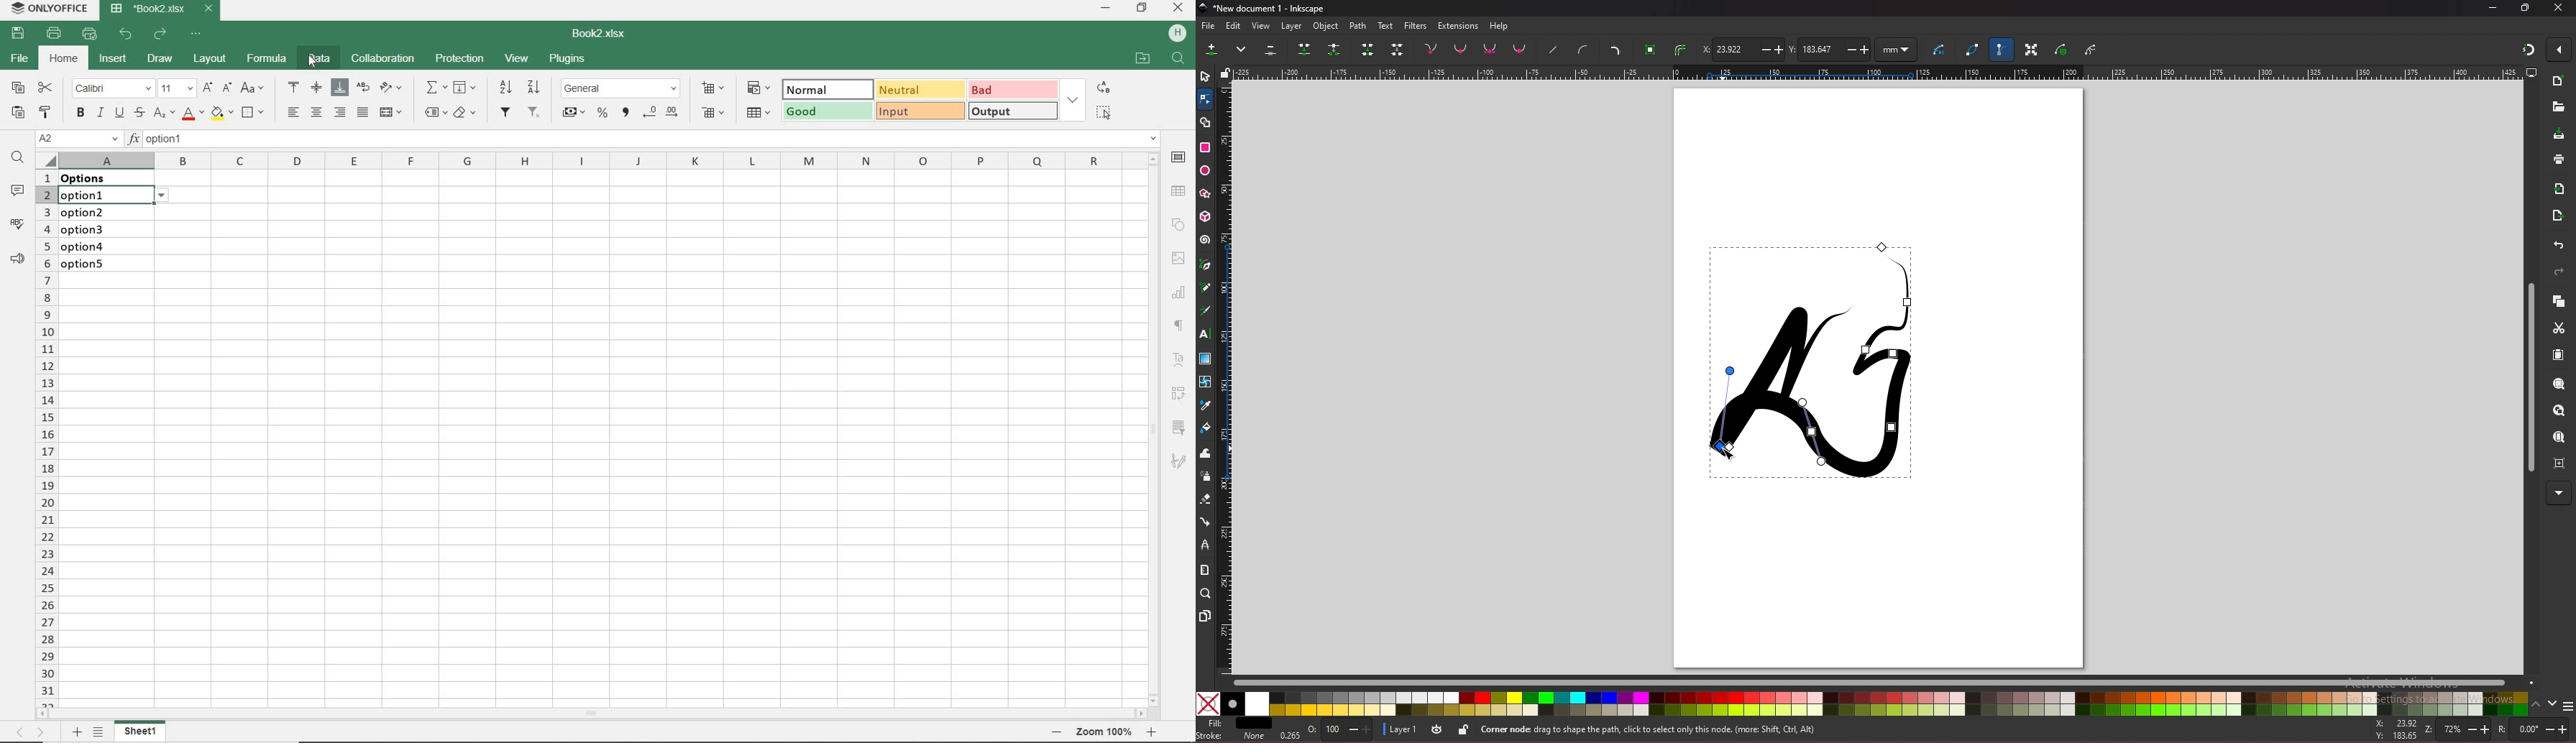 This screenshot has height=756, width=2576. What do you see at coordinates (1206, 286) in the screenshot?
I see `pencil` at bounding box center [1206, 286].